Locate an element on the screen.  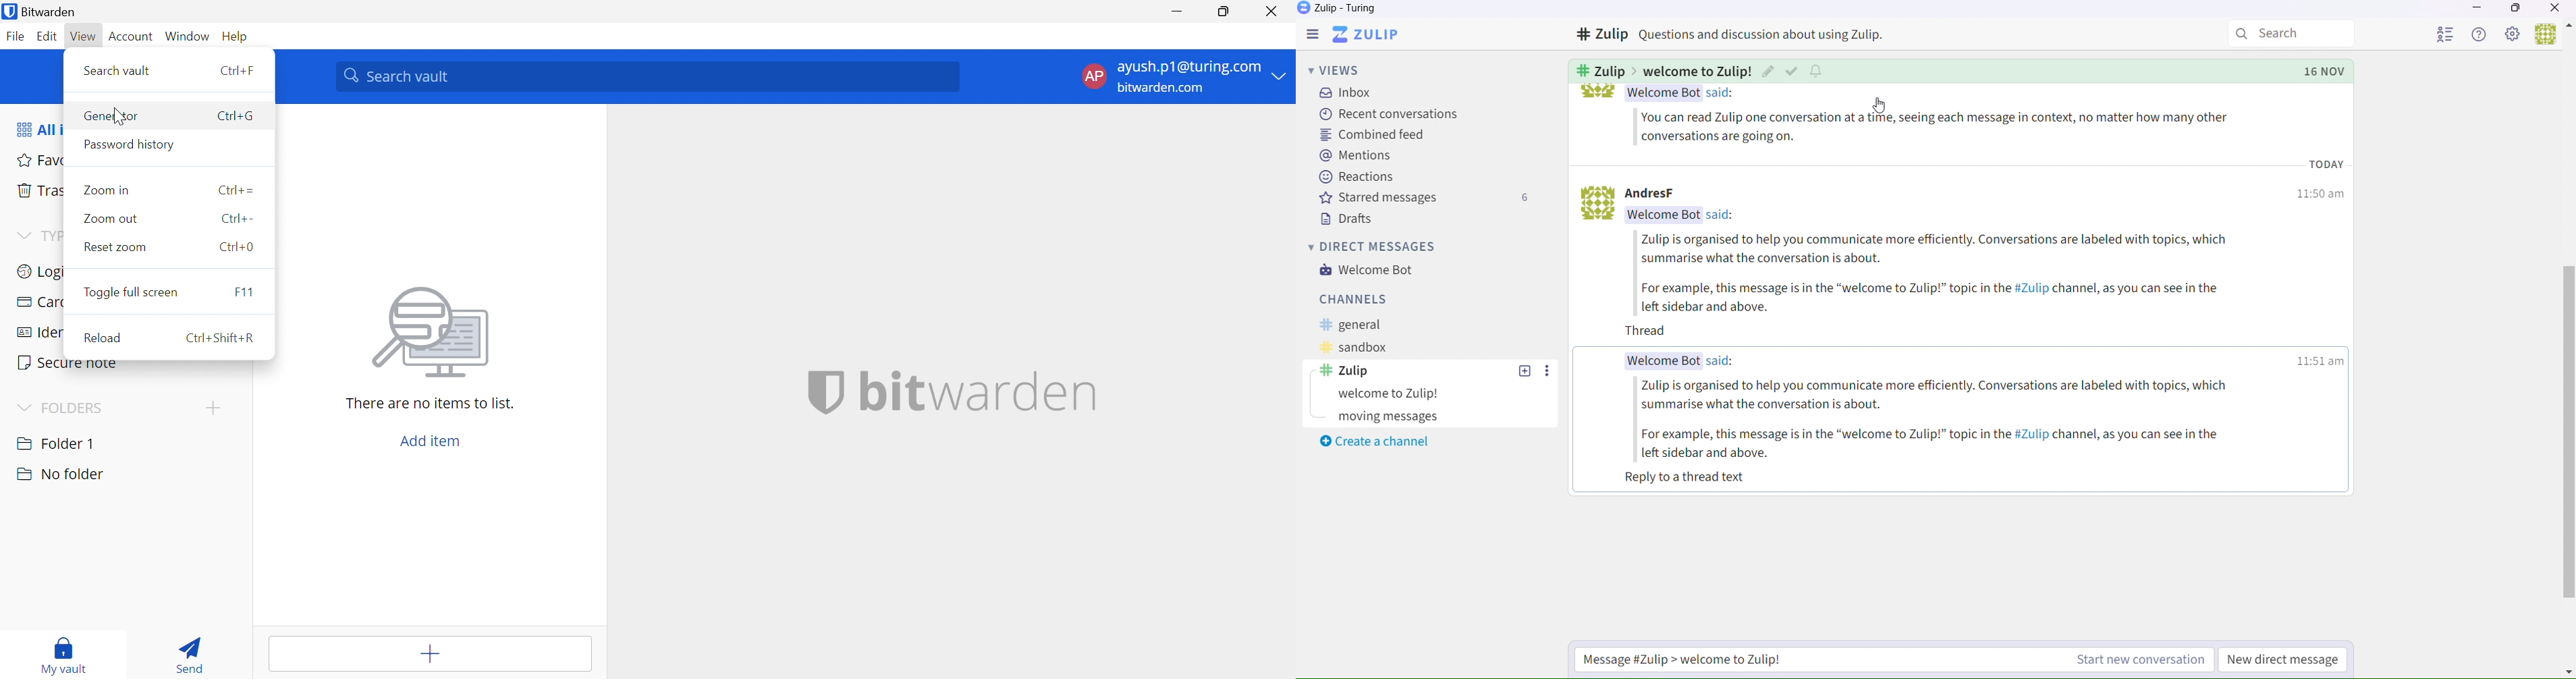
recent conversations is located at coordinates (1389, 114).